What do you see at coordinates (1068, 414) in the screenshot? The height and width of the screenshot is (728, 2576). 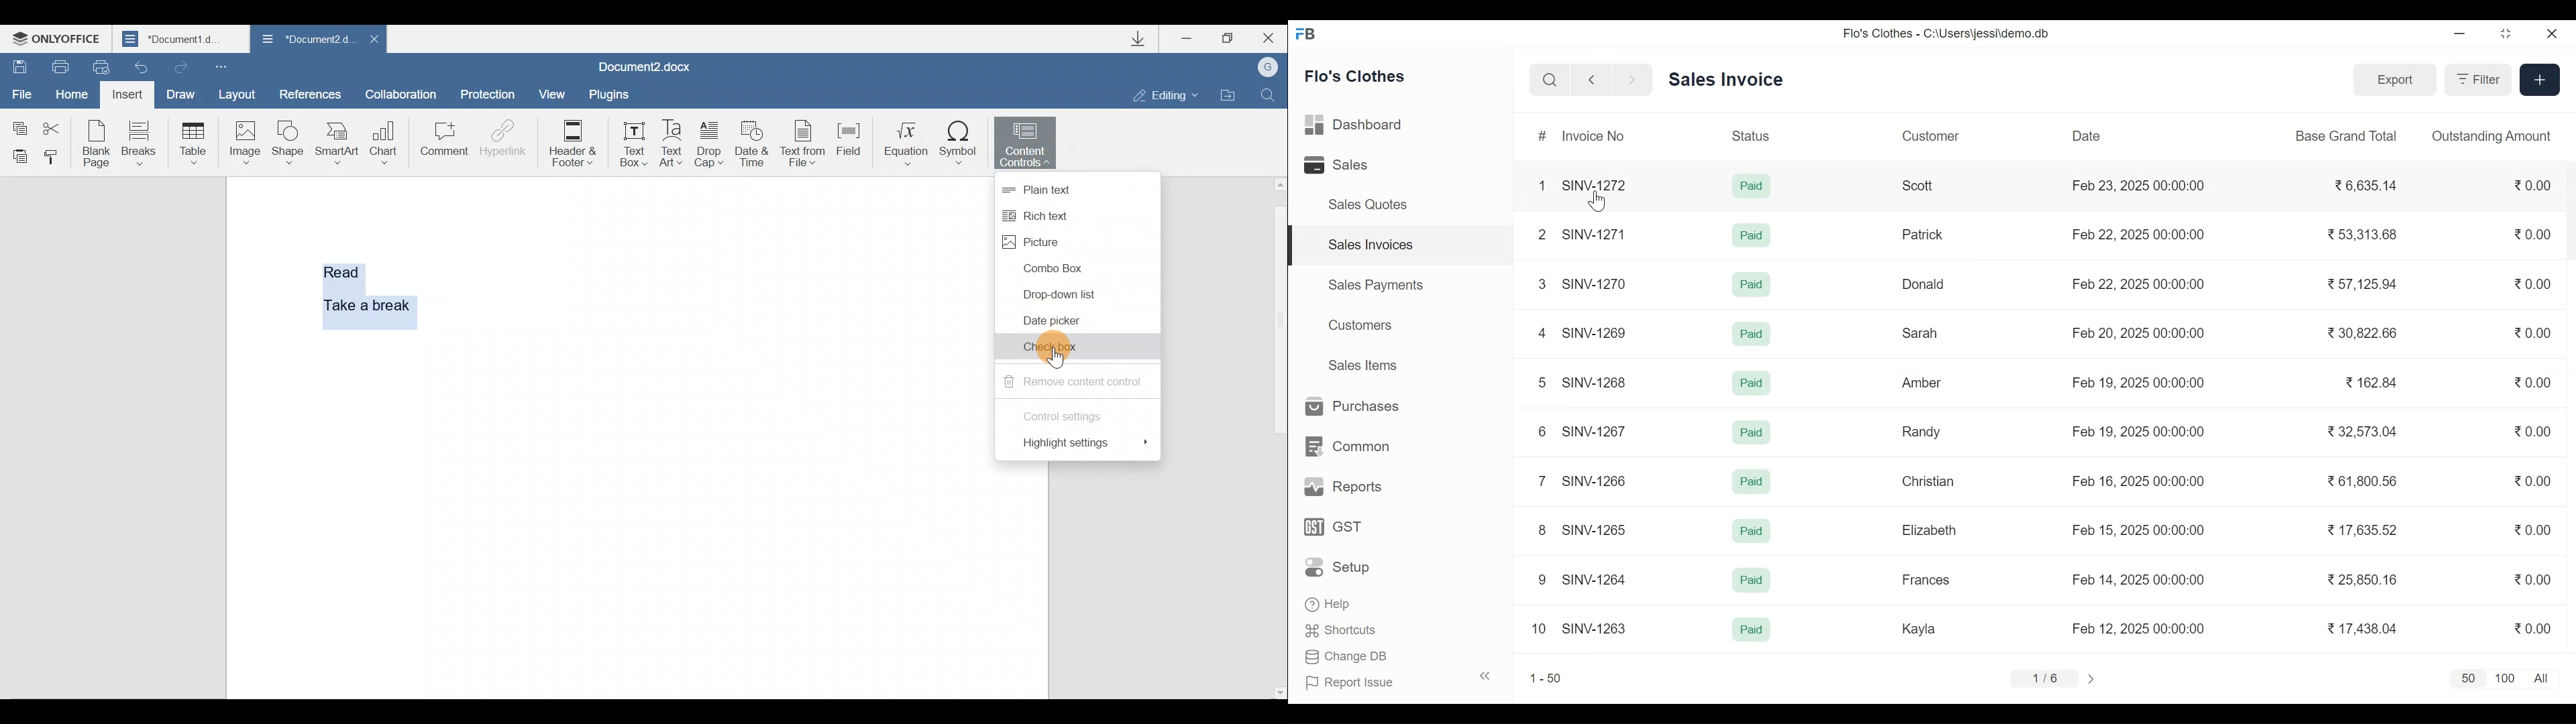 I see `Control settings` at bounding box center [1068, 414].